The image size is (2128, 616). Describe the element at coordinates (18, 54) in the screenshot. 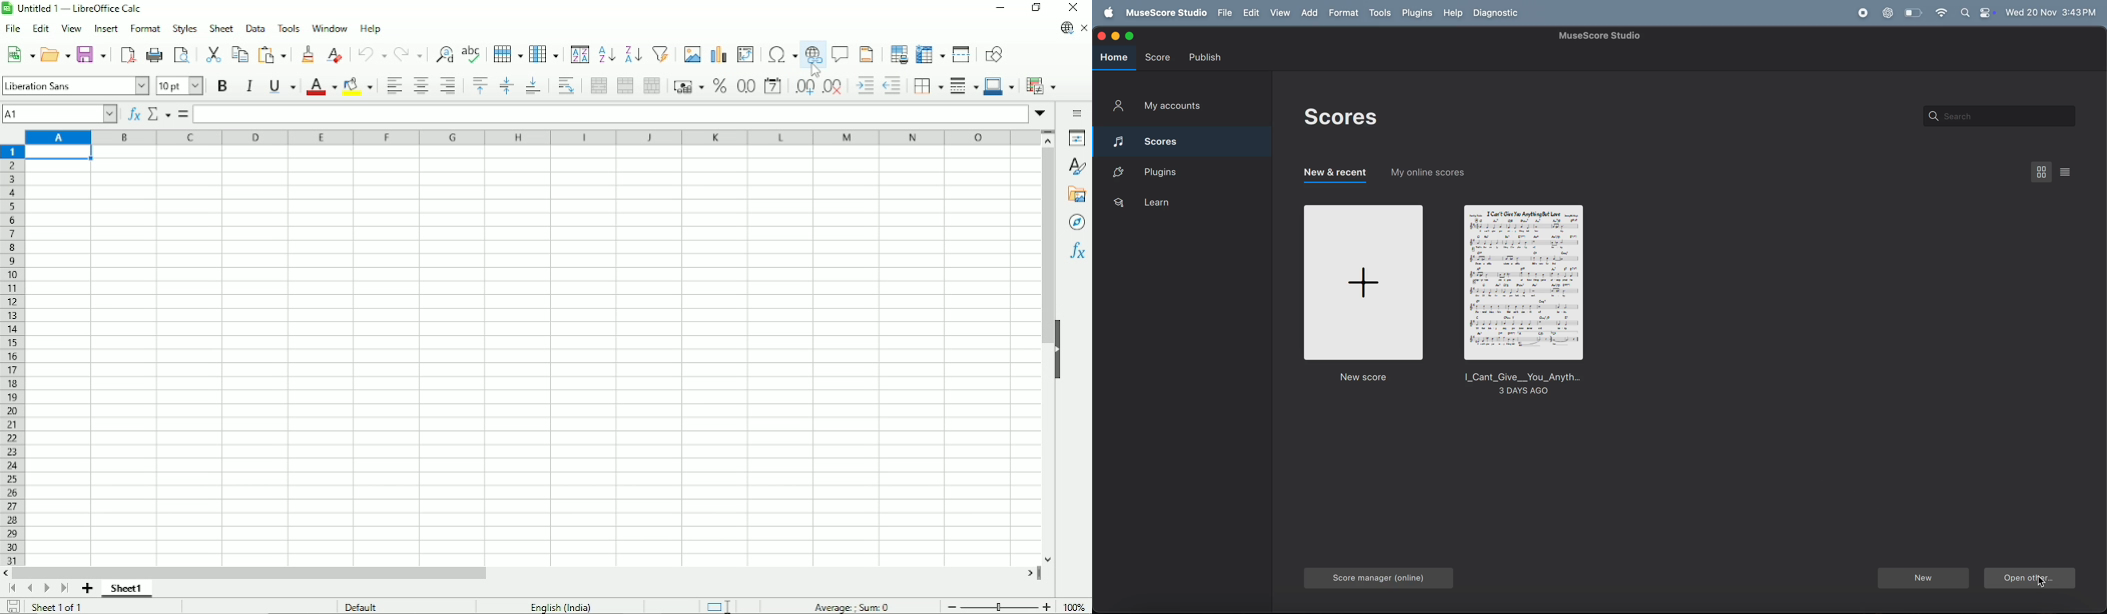

I see `New` at that location.